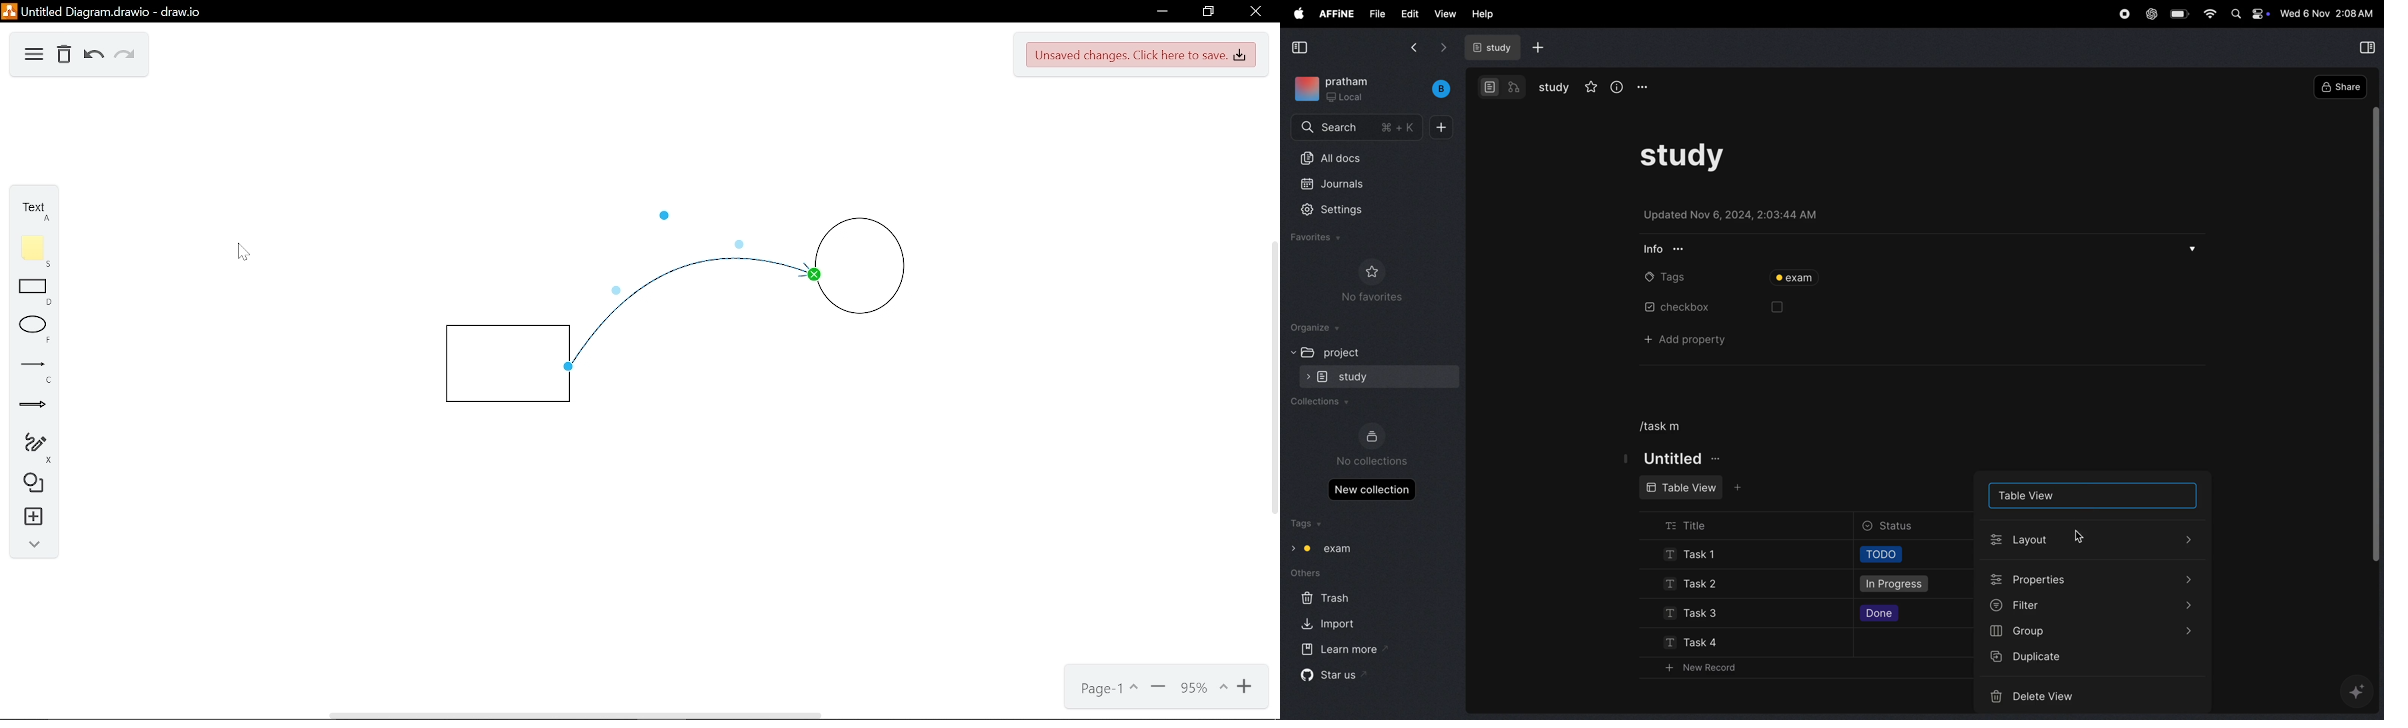  I want to click on forward, so click(1441, 48).